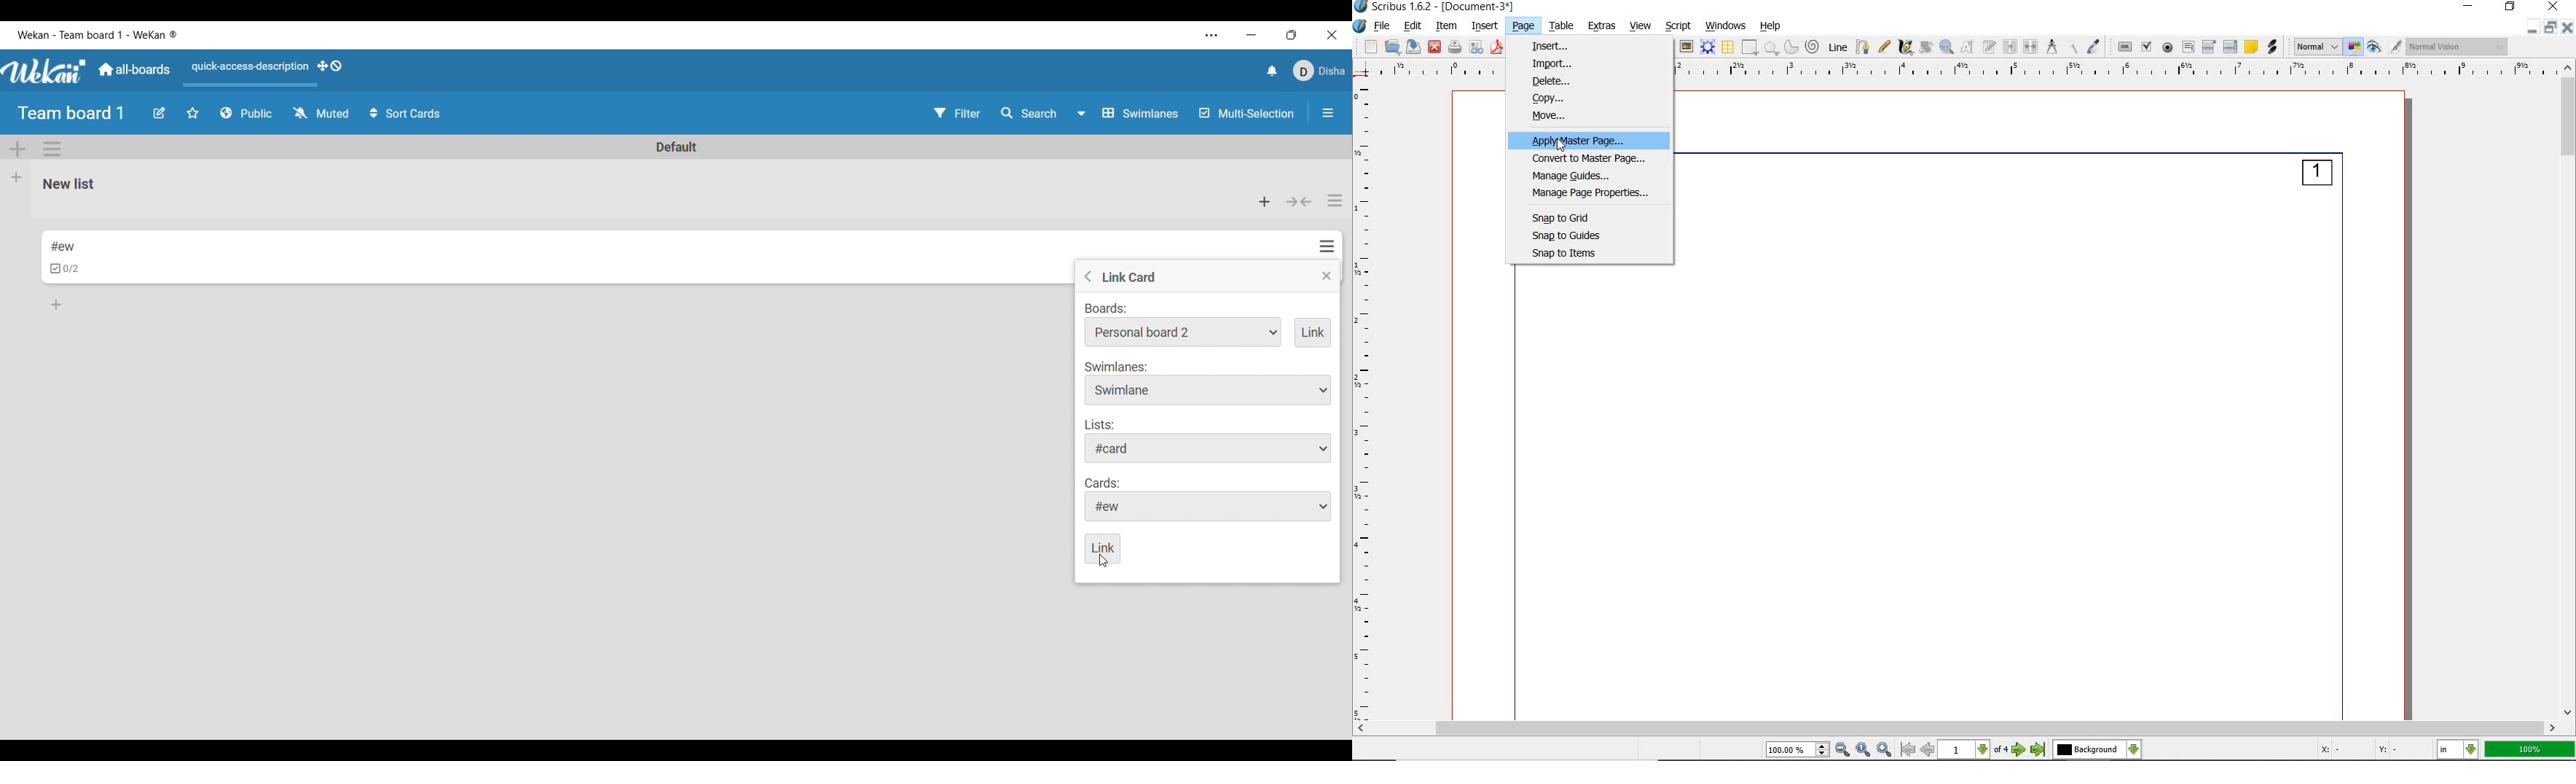 This screenshot has height=784, width=2576. What do you see at coordinates (135, 70) in the screenshot?
I see `Main dashboard` at bounding box center [135, 70].